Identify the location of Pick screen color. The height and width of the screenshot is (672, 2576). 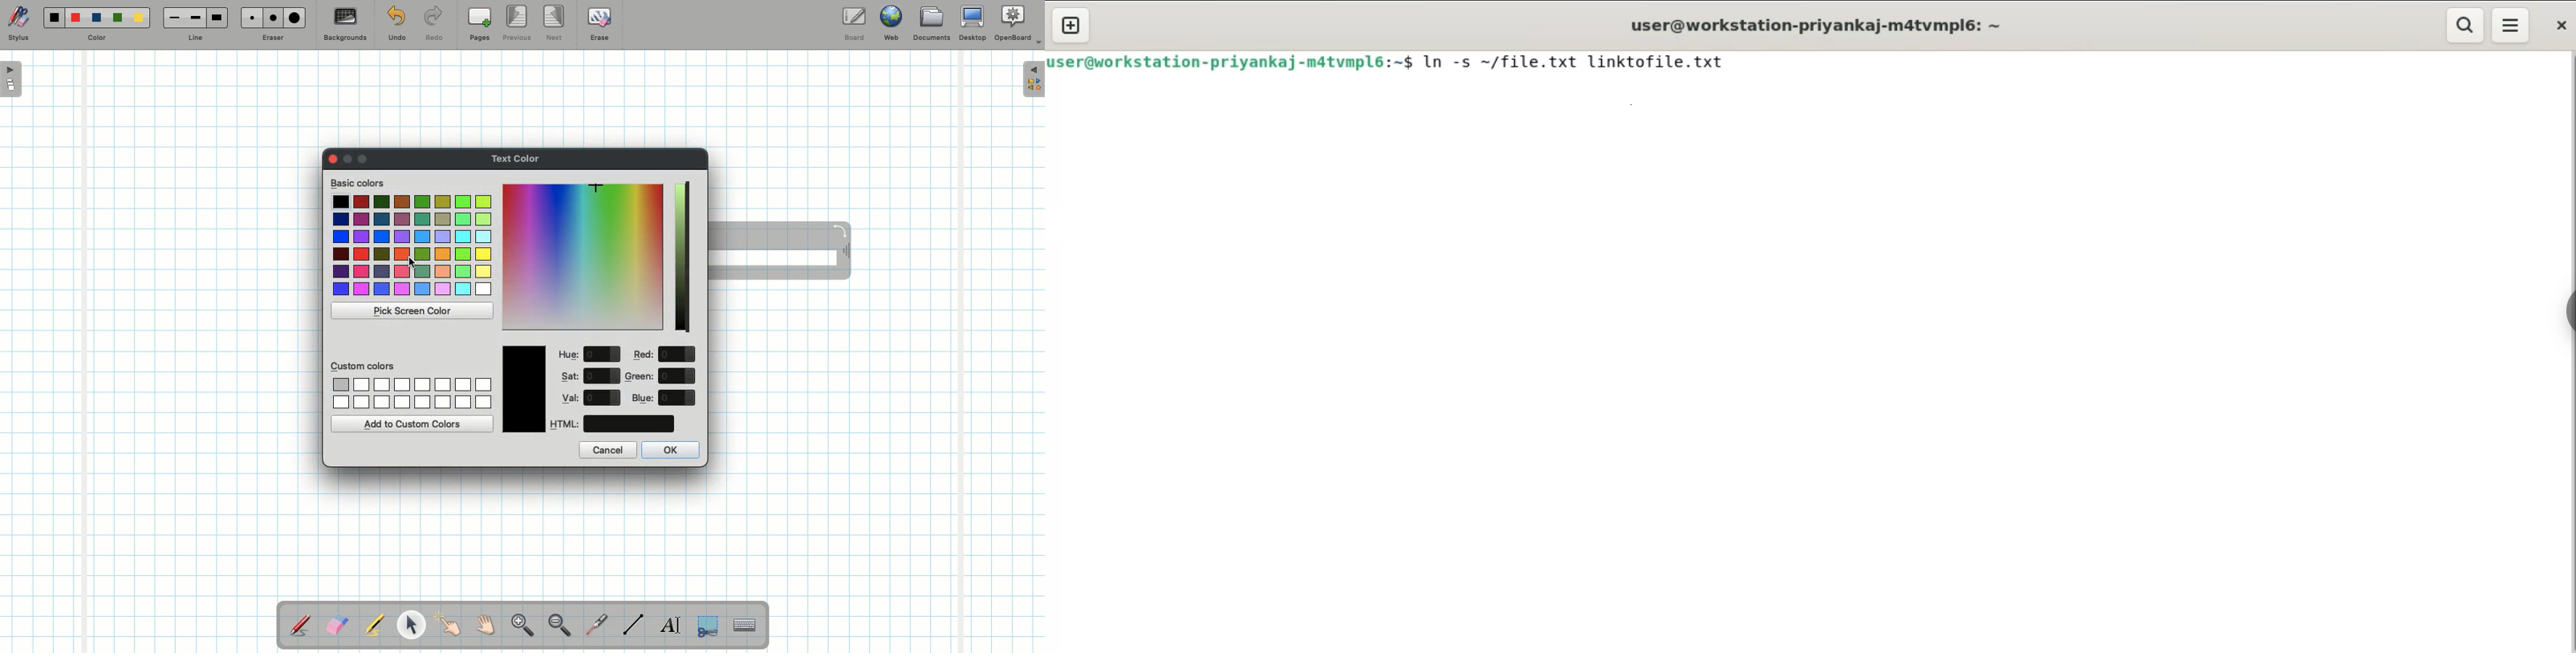
(413, 311).